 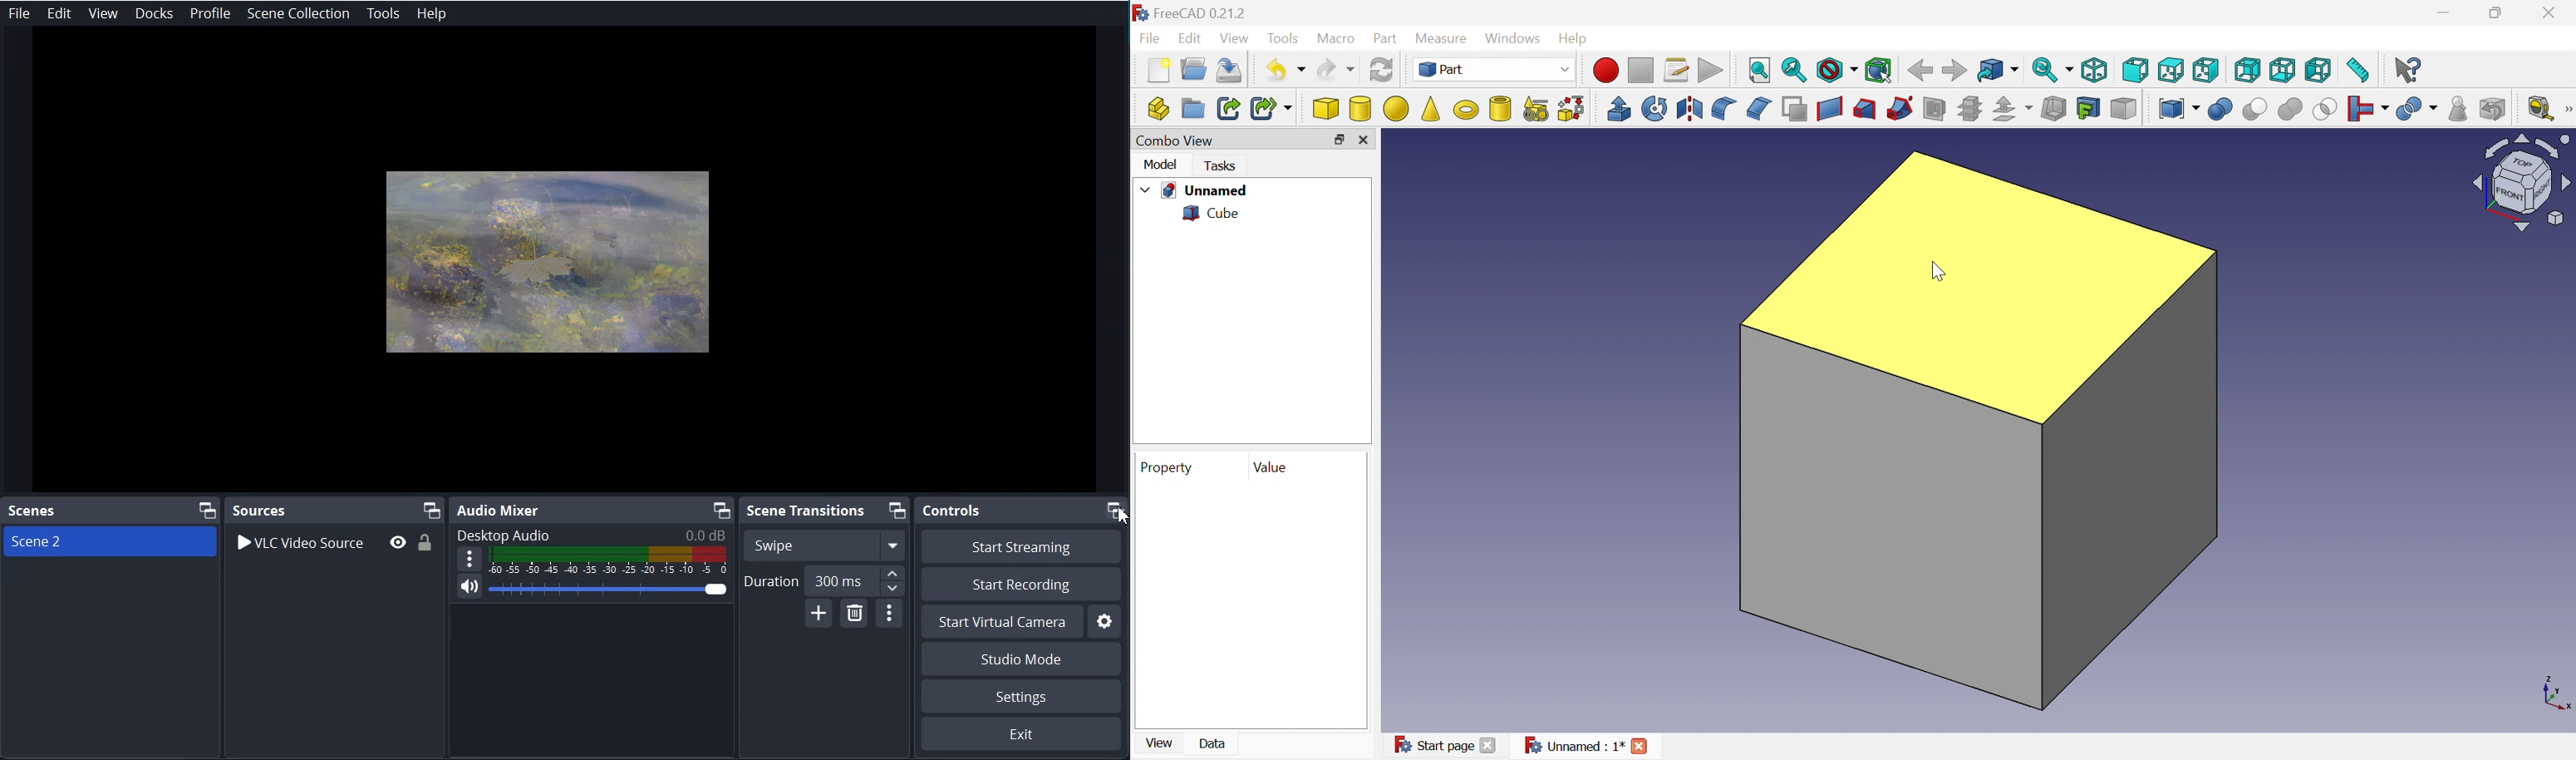 What do you see at coordinates (432, 510) in the screenshot?
I see `Maximize` at bounding box center [432, 510].